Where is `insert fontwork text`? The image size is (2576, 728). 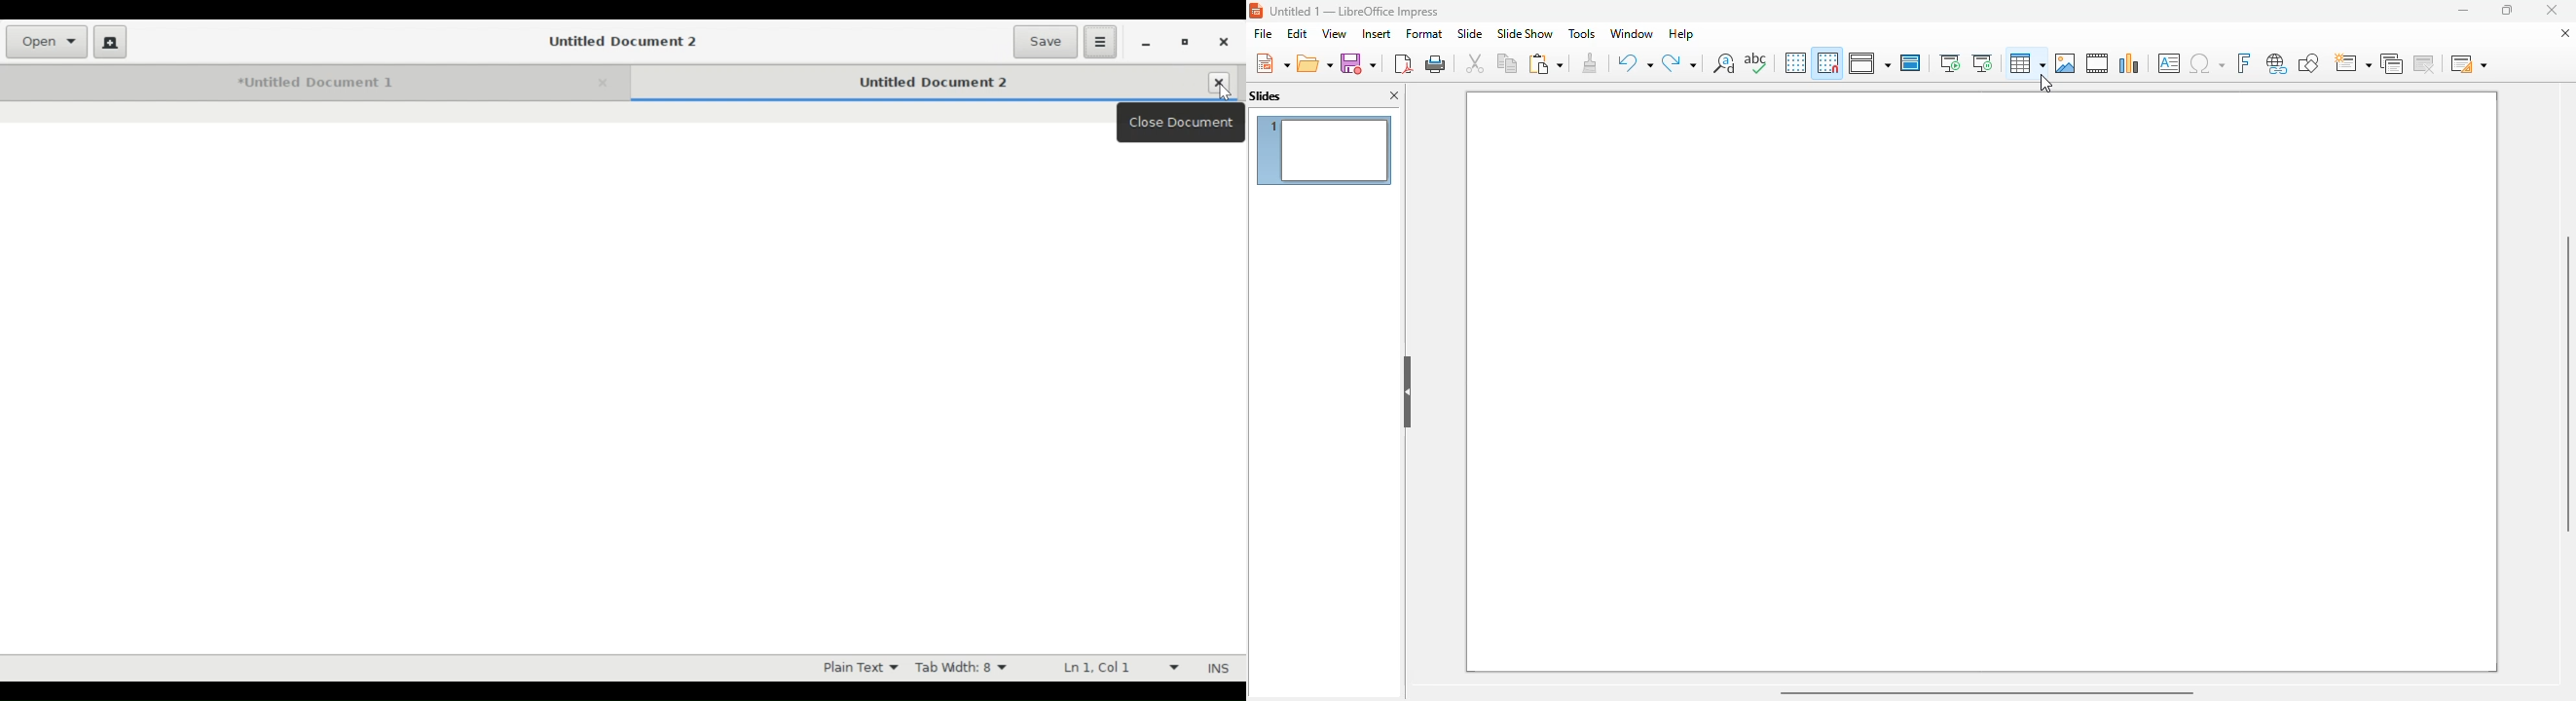 insert fontwork text is located at coordinates (2244, 63).